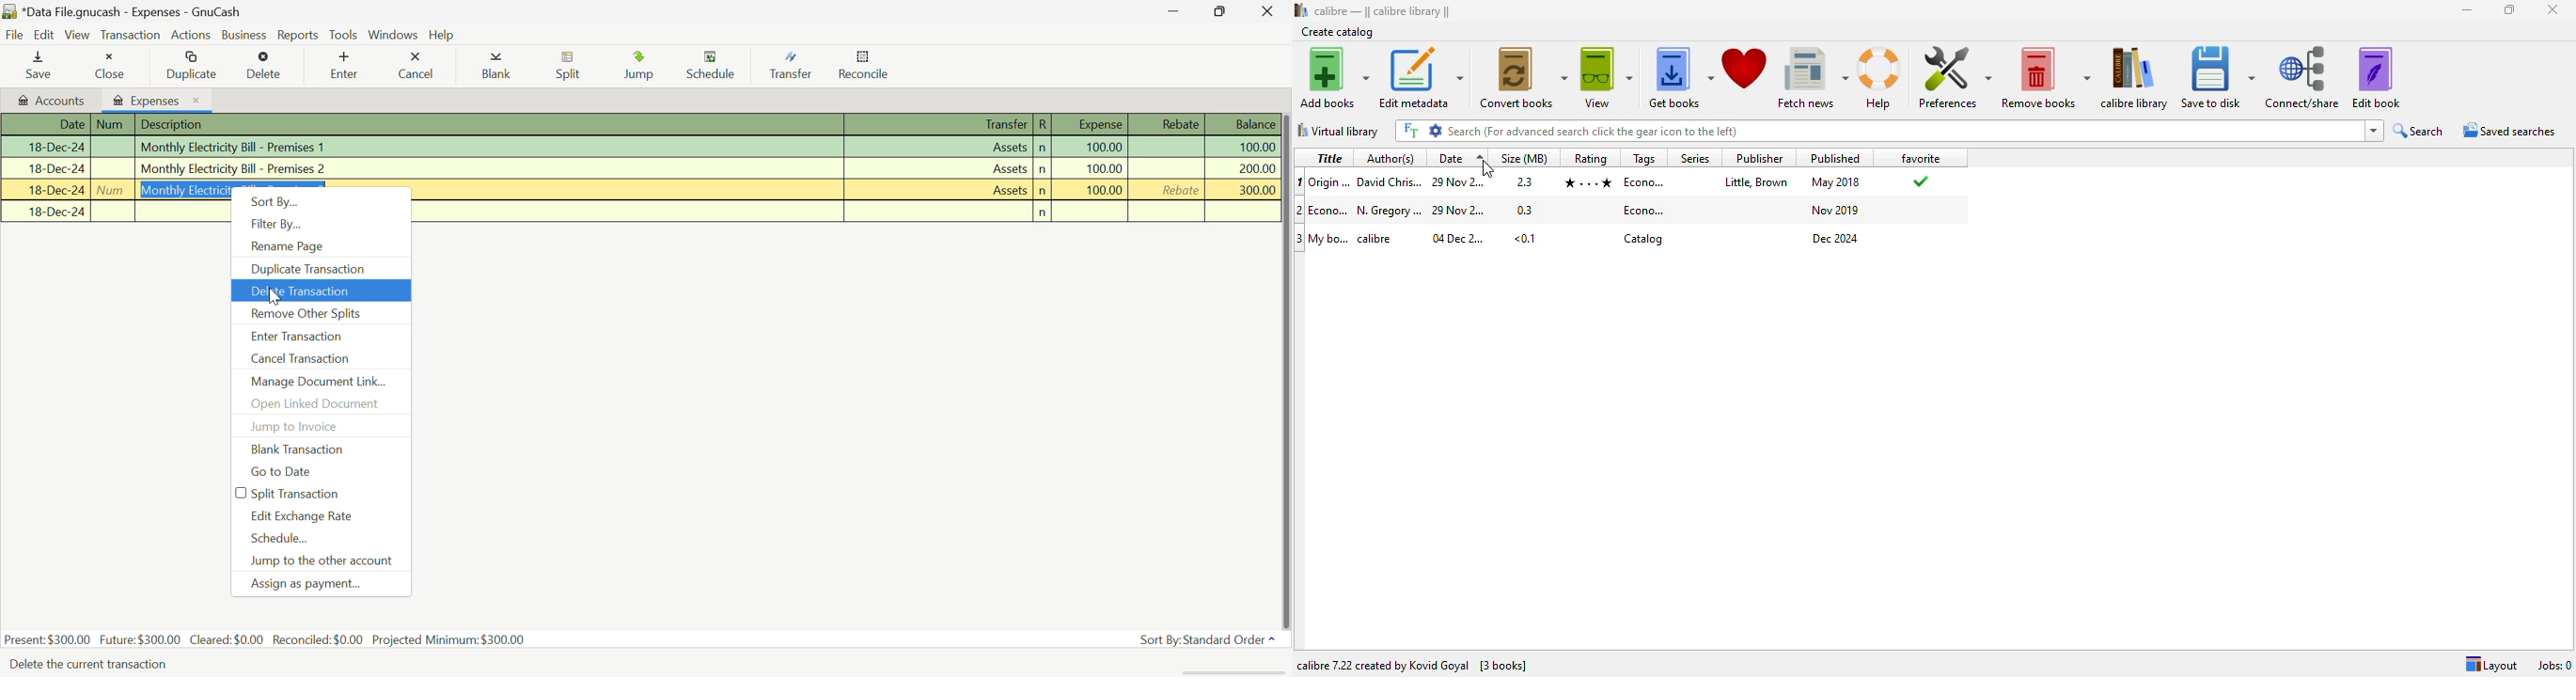  I want to click on Jump to the other account, so click(322, 562).